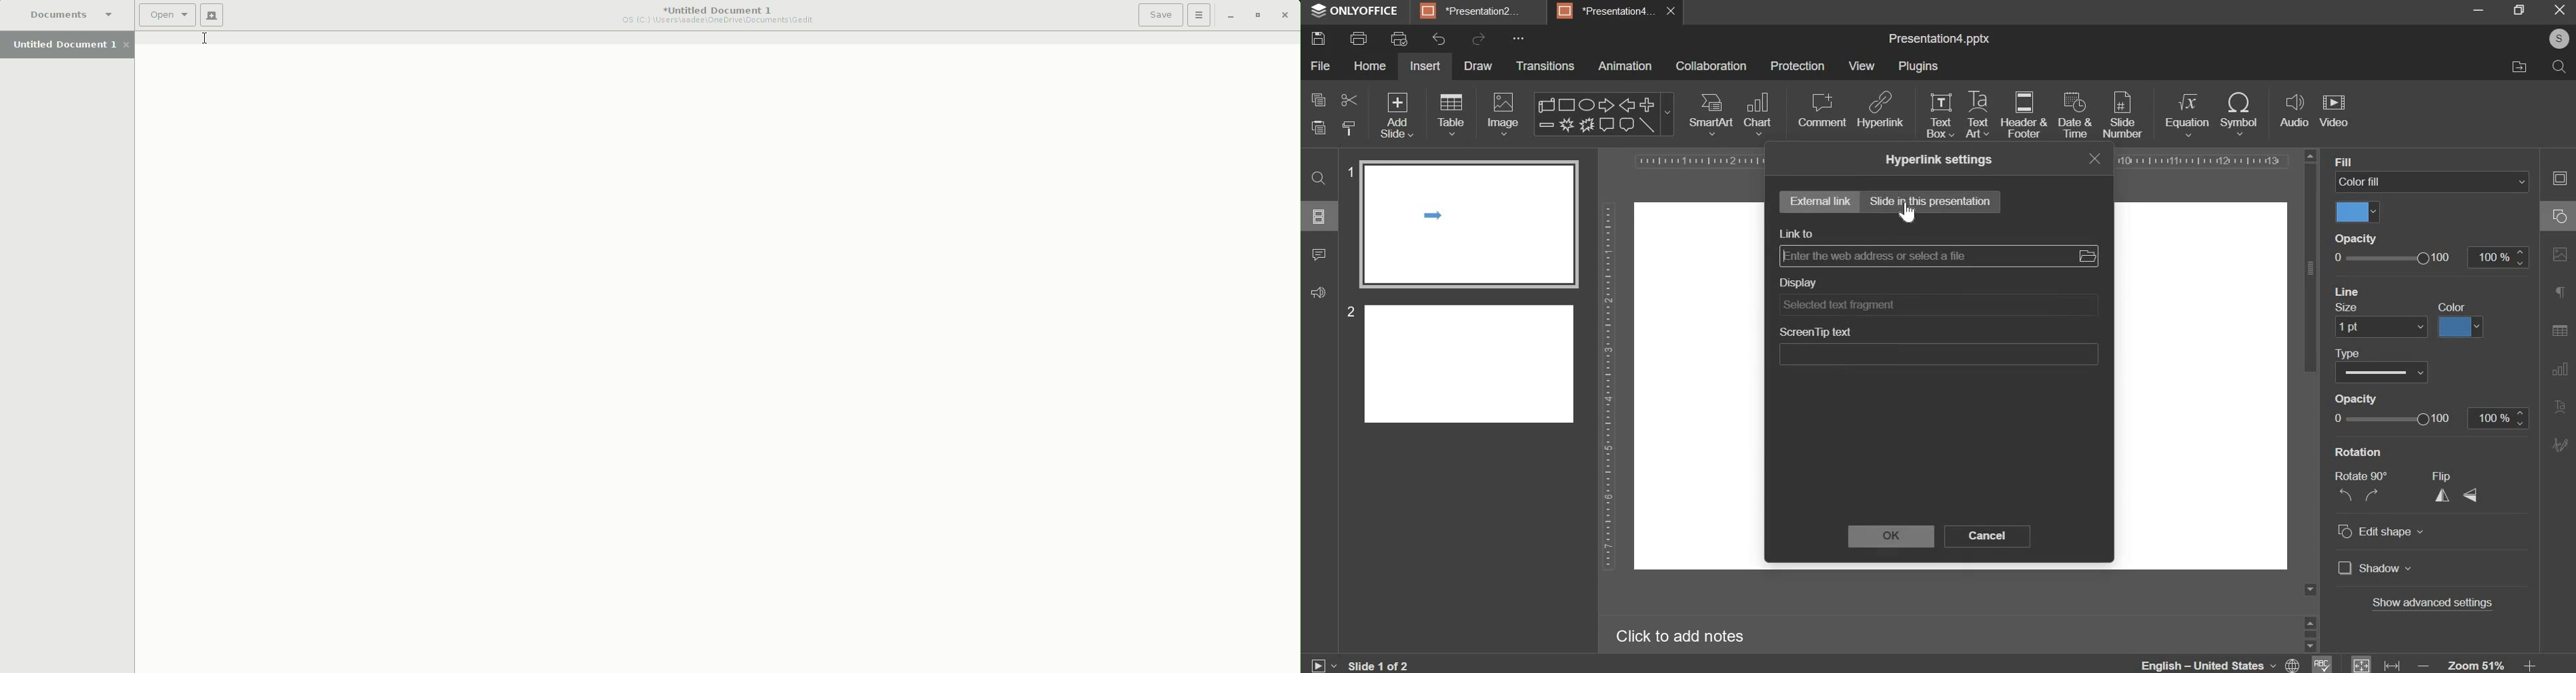 This screenshot has height=700, width=2576. What do you see at coordinates (1386, 663) in the screenshot?
I see `Slide 1 of 2` at bounding box center [1386, 663].